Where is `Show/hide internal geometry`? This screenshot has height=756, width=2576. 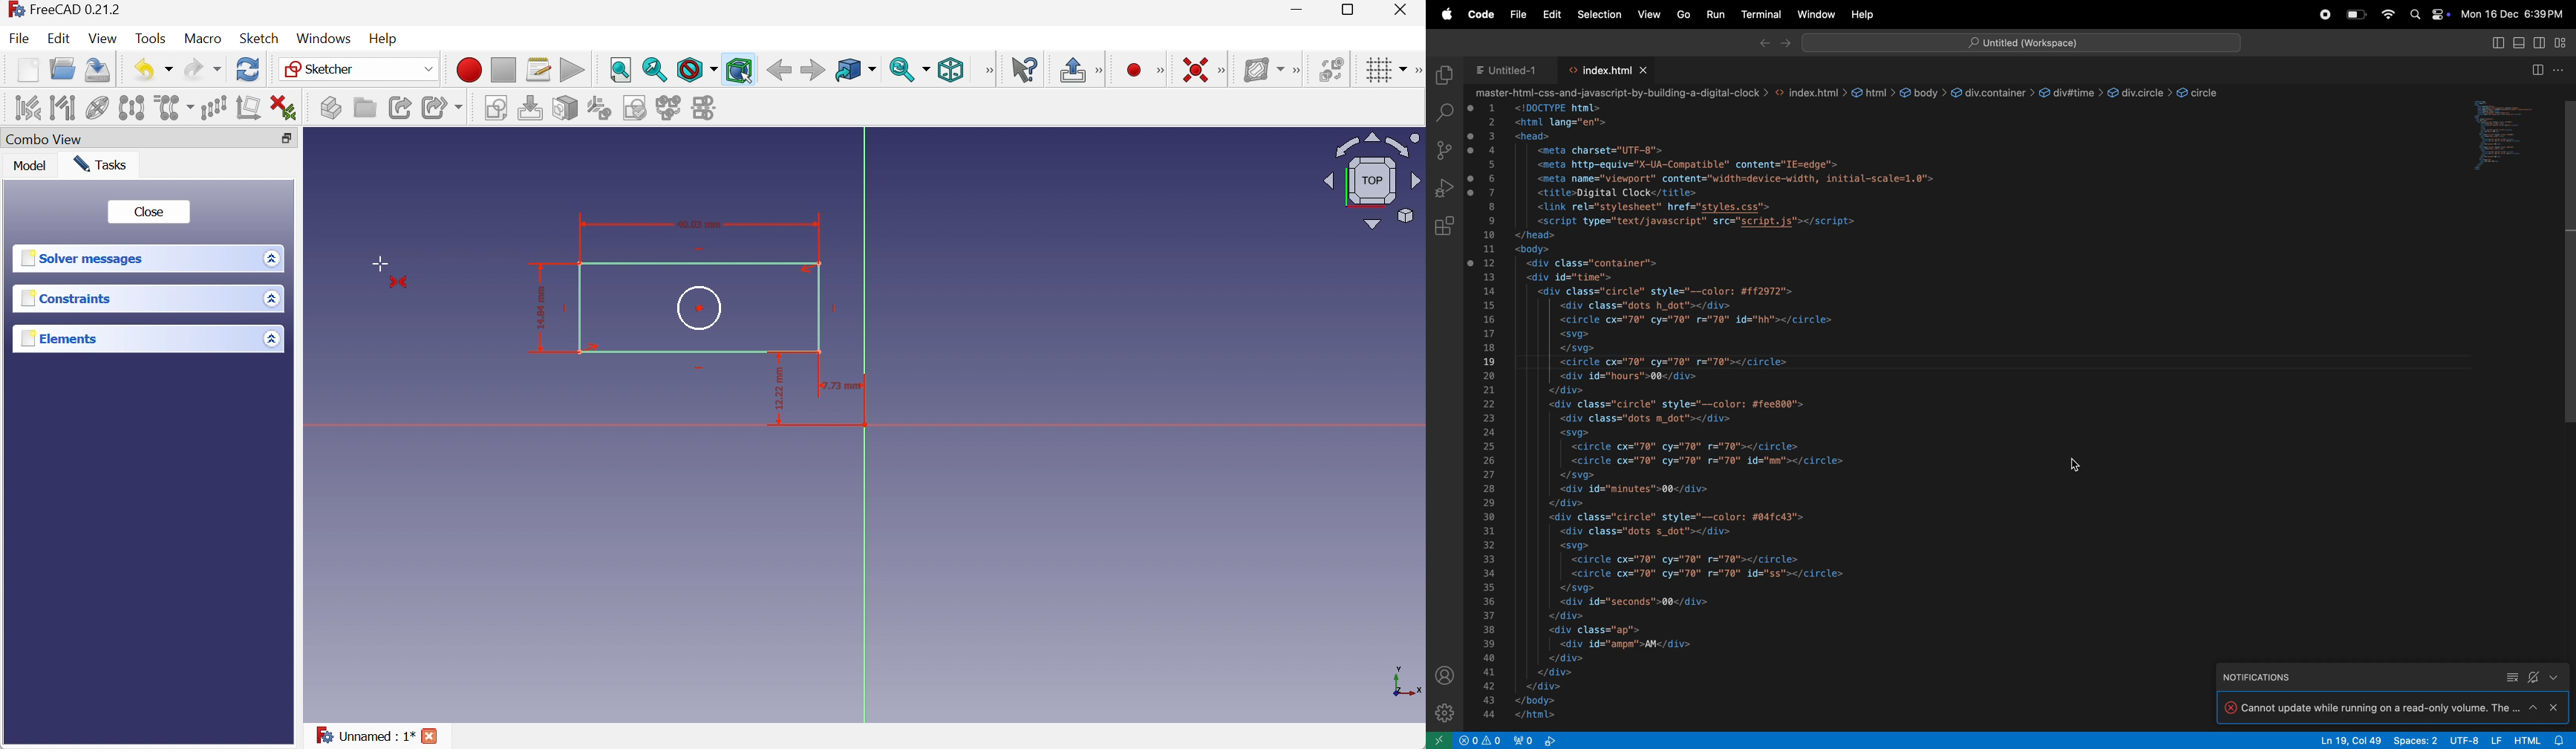
Show/hide internal geometry is located at coordinates (97, 108).